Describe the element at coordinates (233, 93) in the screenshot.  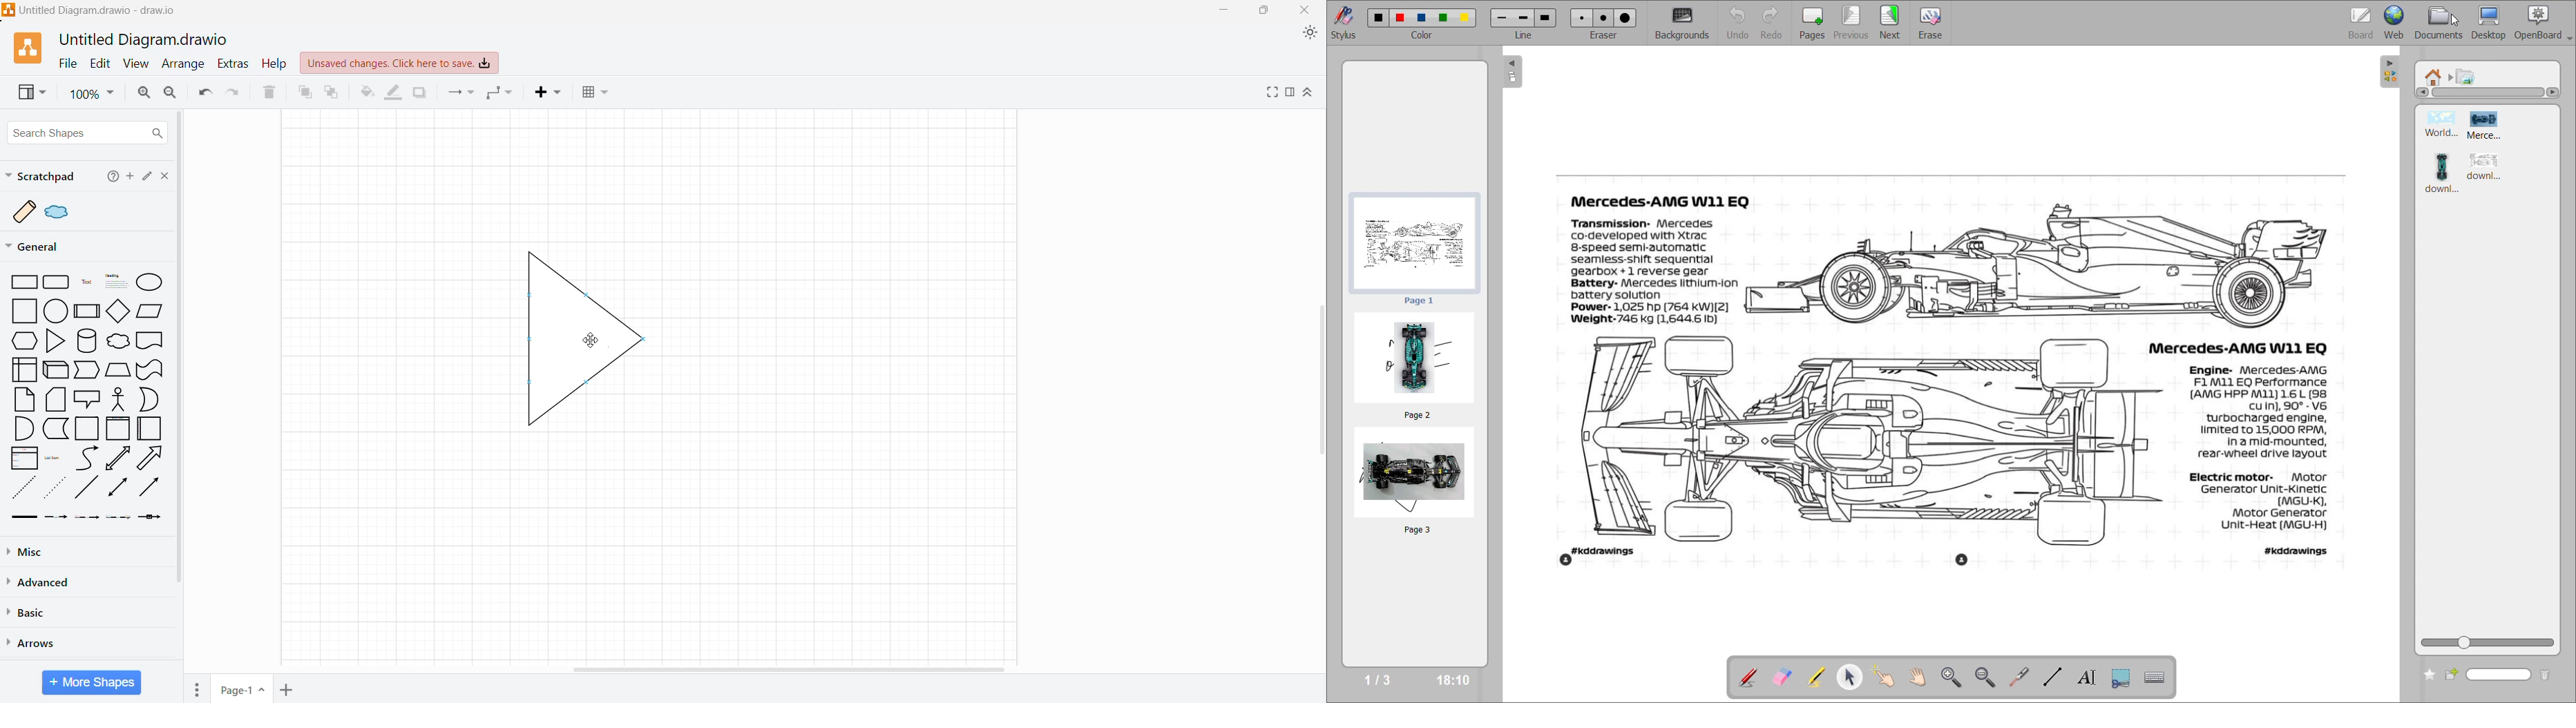
I see `Redo` at that location.